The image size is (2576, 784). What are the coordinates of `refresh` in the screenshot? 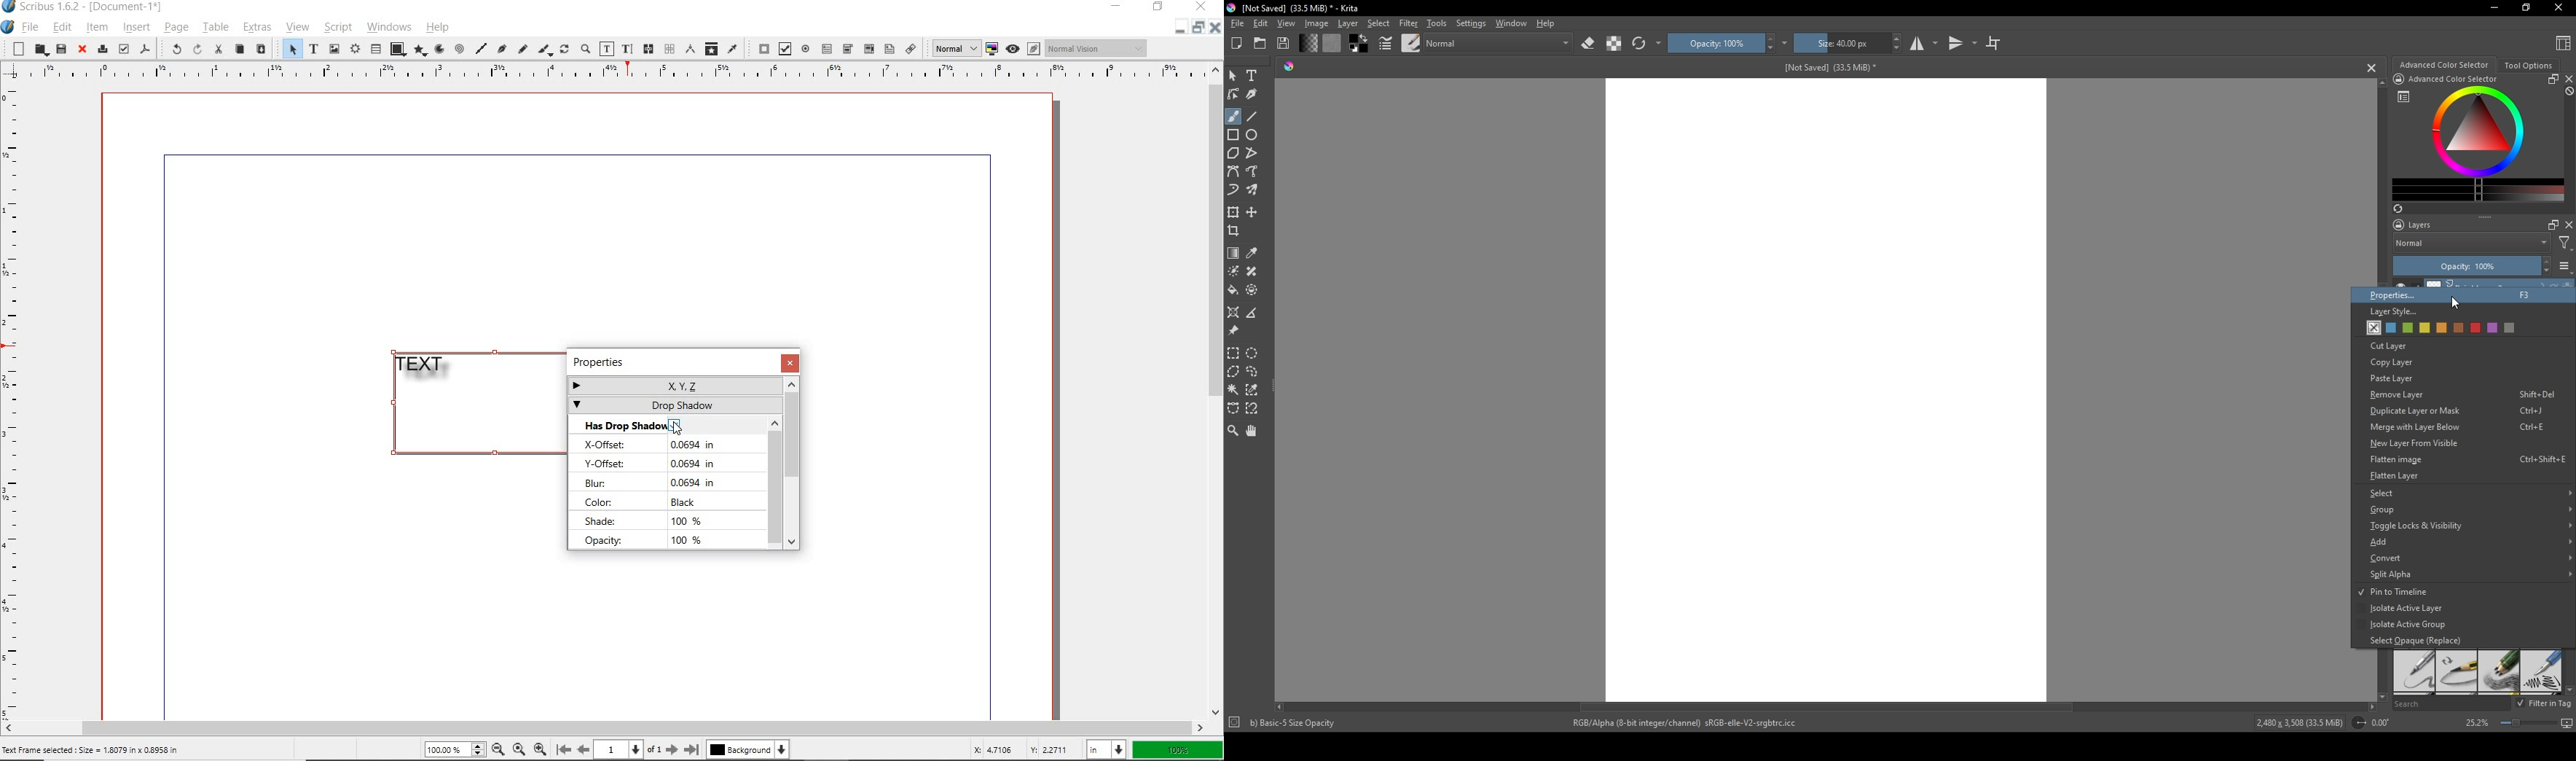 It's located at (1639, 44).